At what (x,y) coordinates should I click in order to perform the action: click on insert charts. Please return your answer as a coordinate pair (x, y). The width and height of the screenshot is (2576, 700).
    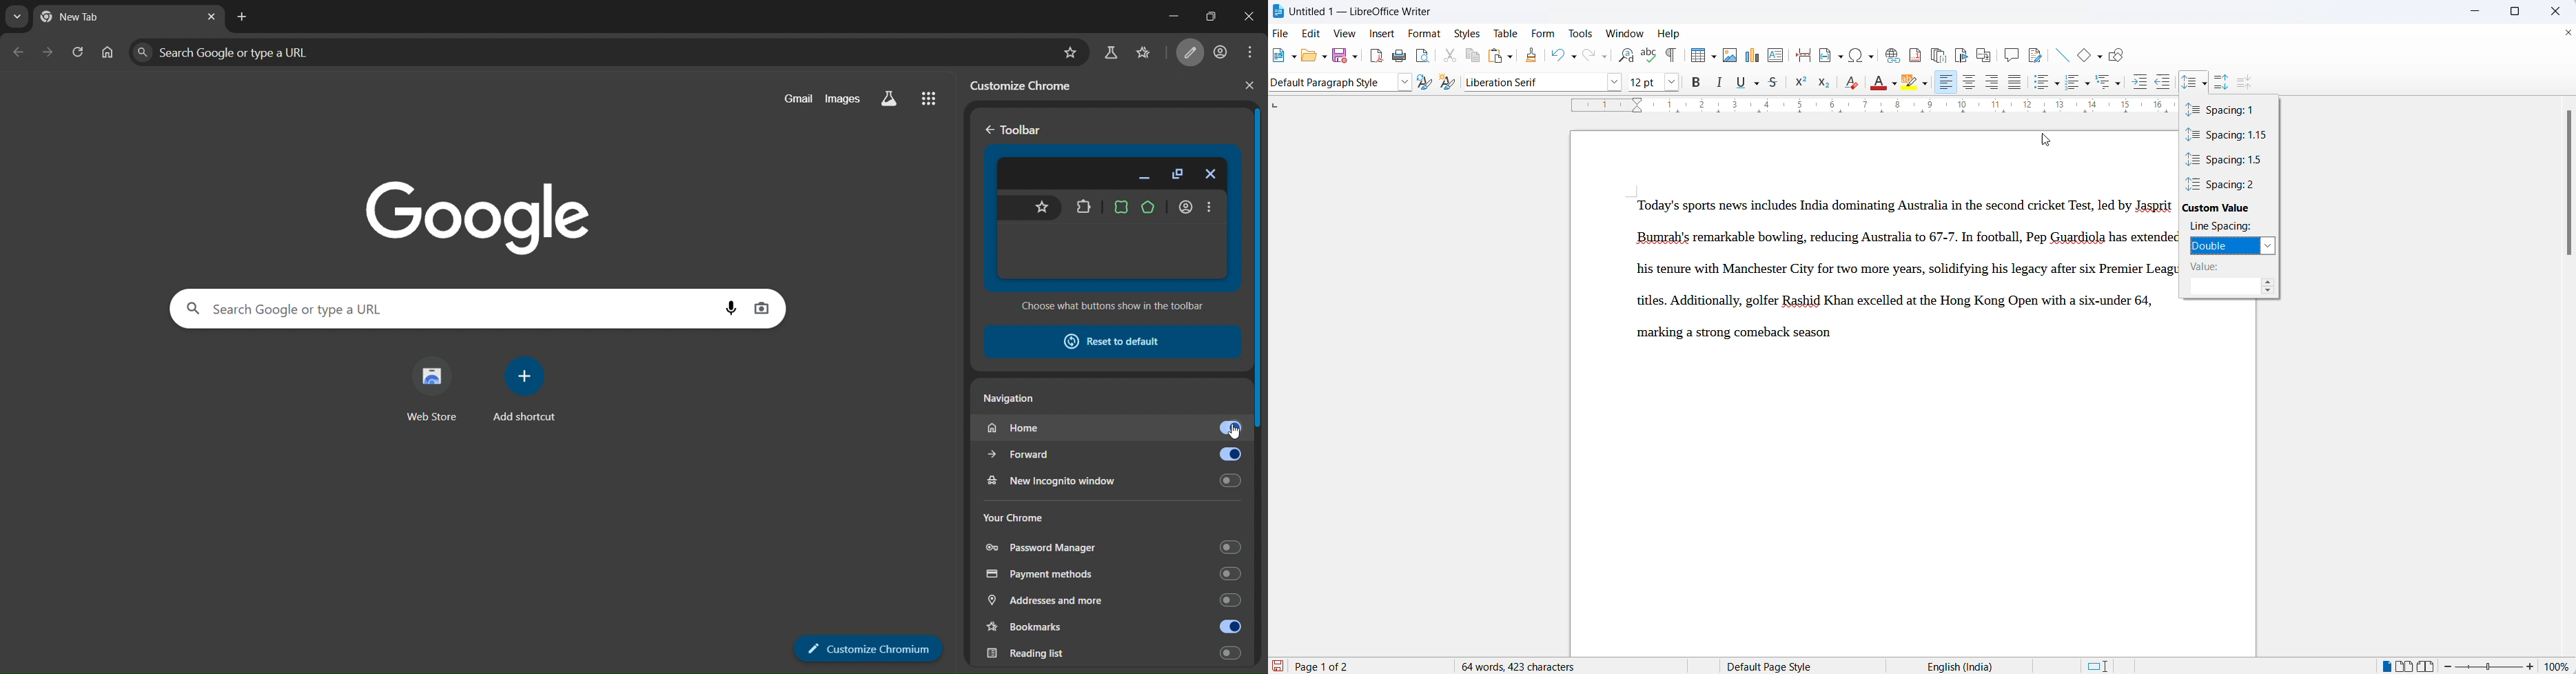
    Looking at the image, I should click on (1751, 56).